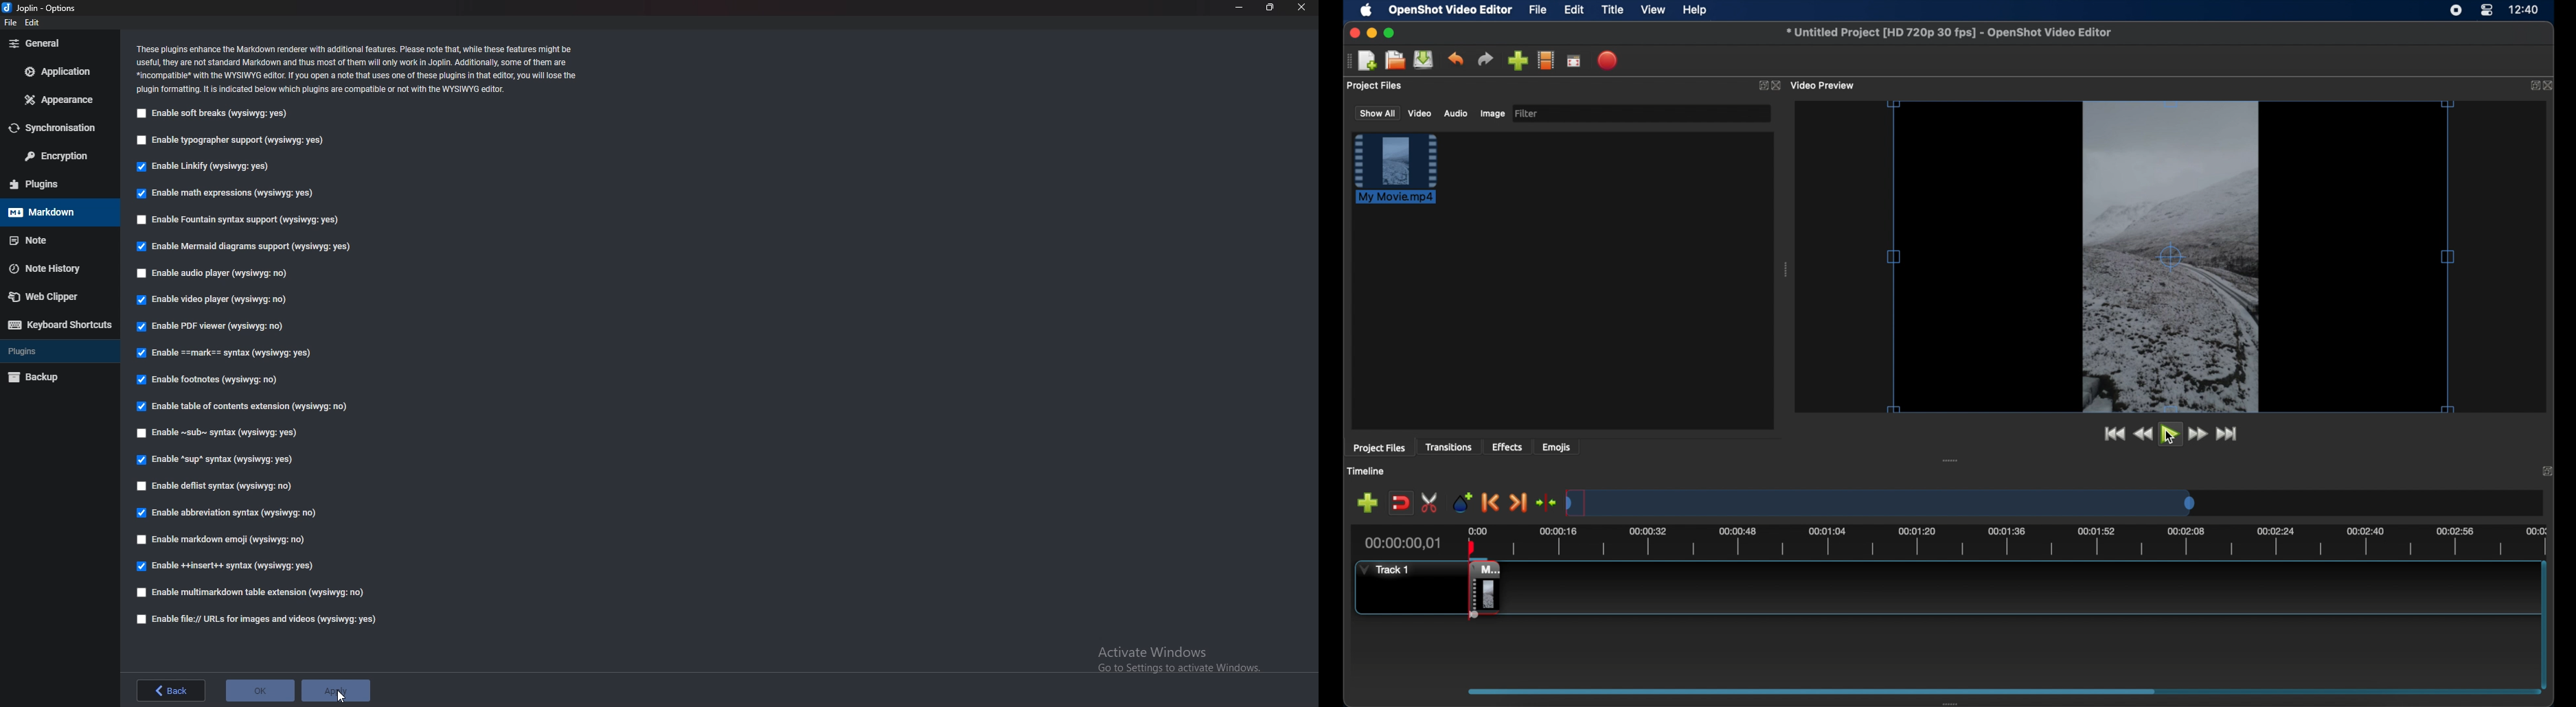 Image resolution: width=2576 pixels, height=728 pixels. Describe the element at coordinates (12, 23) in the screenshot. I see `file` at that location.